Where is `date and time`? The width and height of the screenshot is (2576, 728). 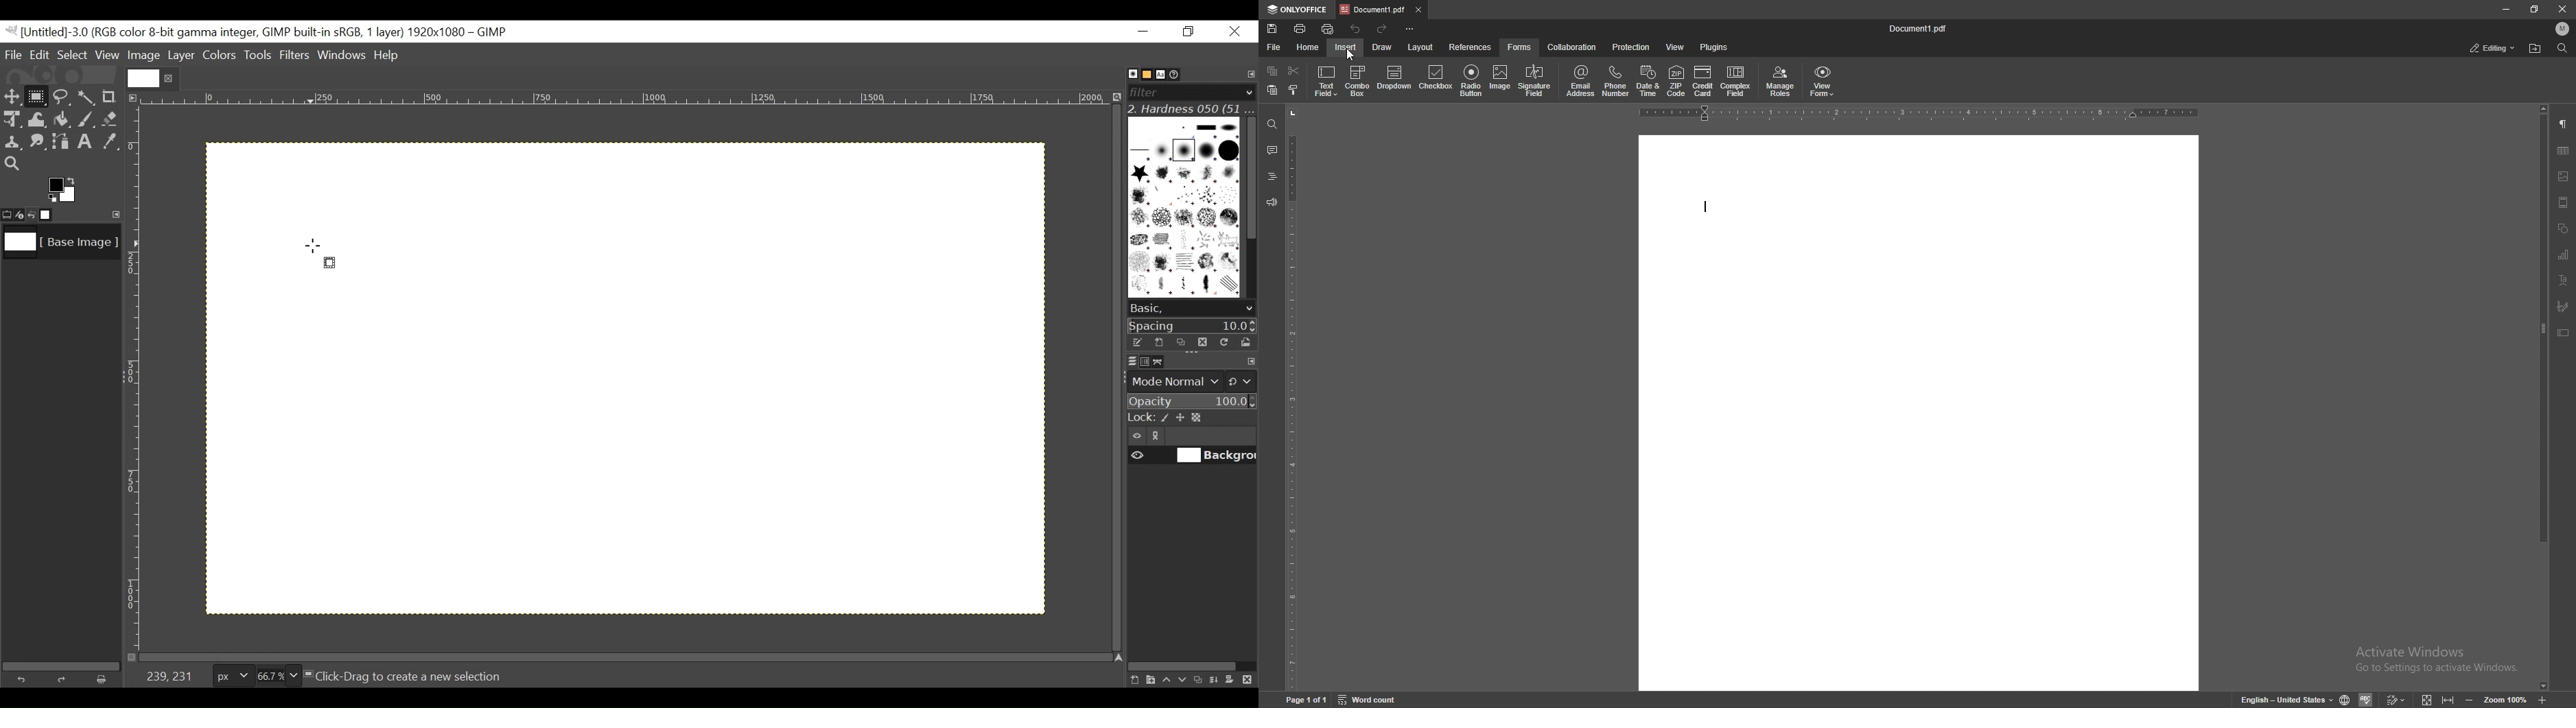 date and time is located at coordinates (1648, 82).